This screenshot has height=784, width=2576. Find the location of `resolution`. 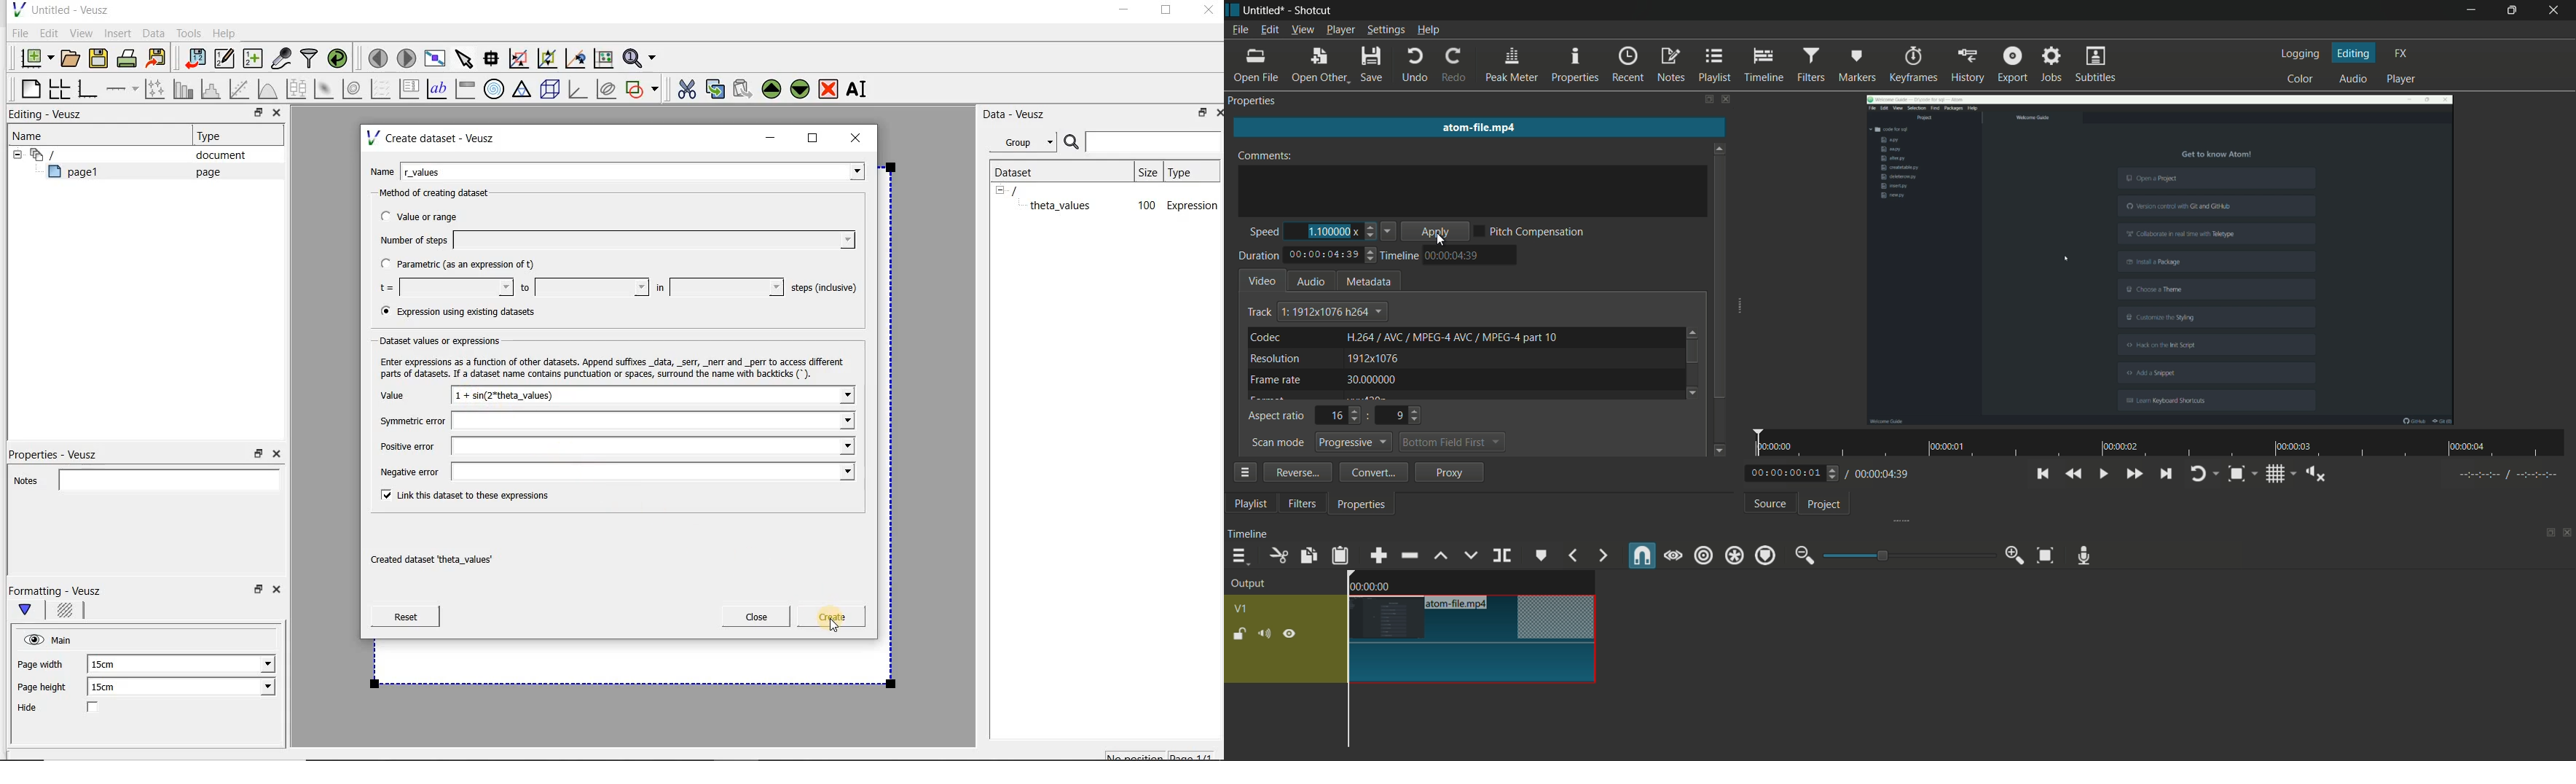

resolution is located at coordinates (1276, 359).